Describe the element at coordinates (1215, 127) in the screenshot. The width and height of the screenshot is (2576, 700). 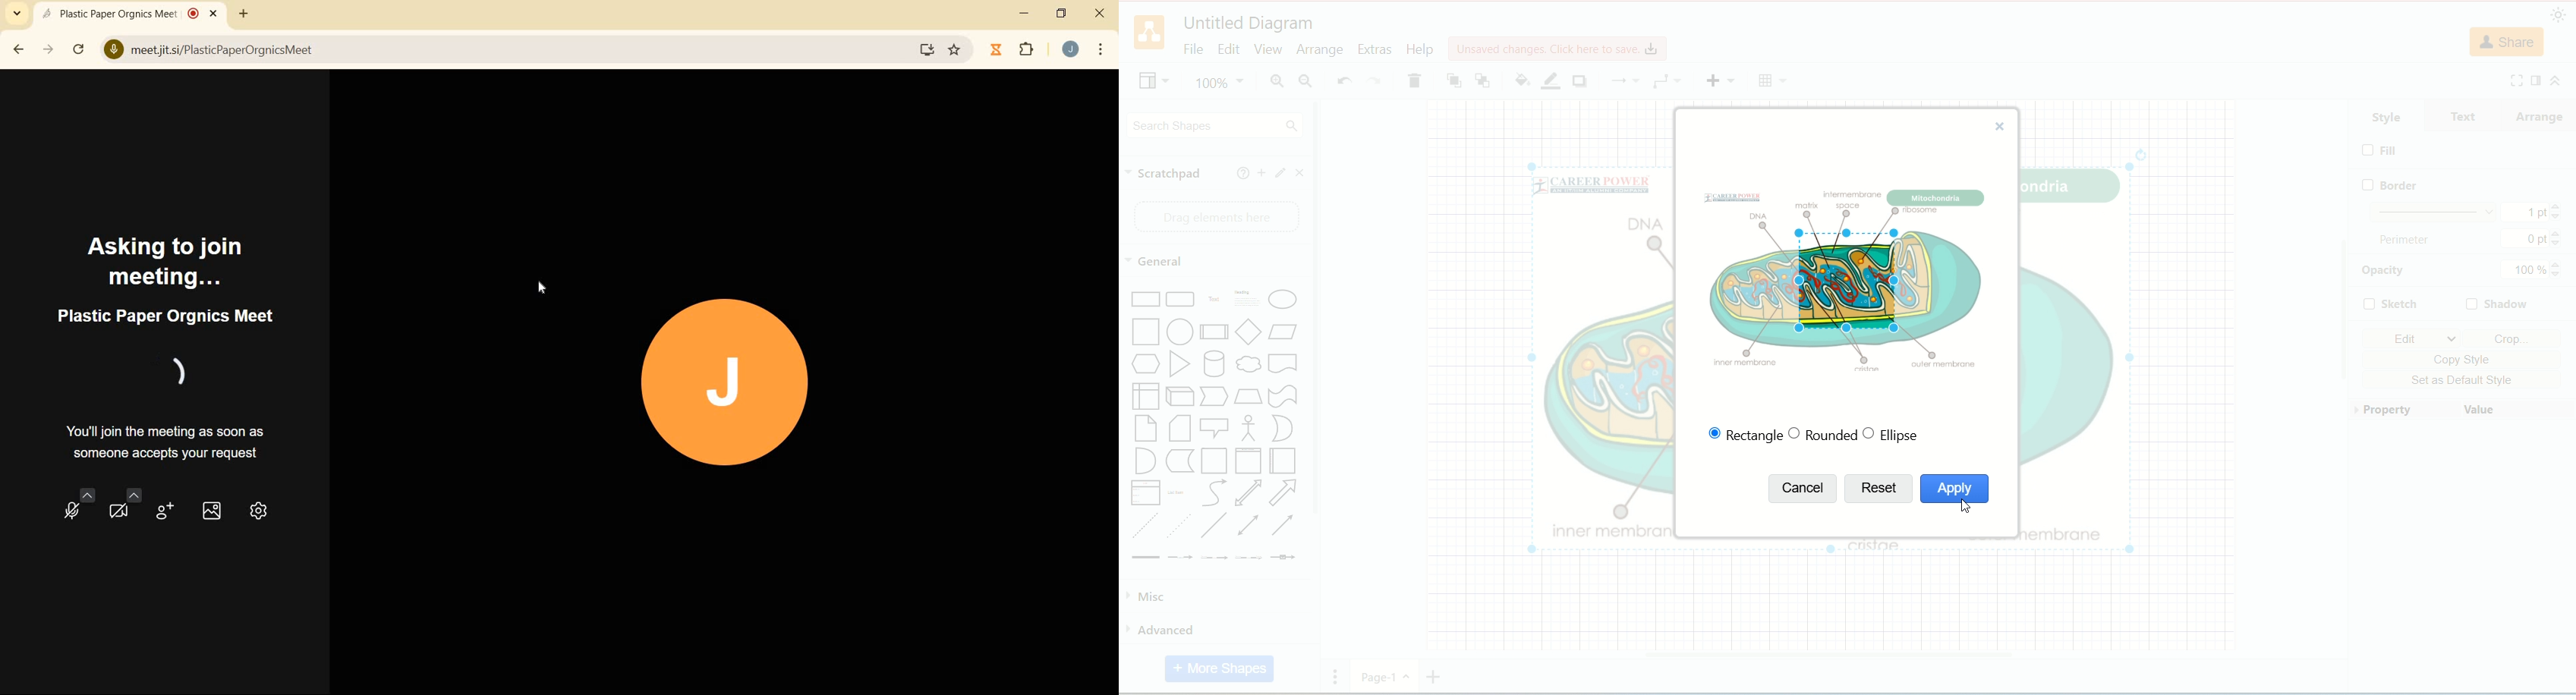
I see `search shapes` at that location.